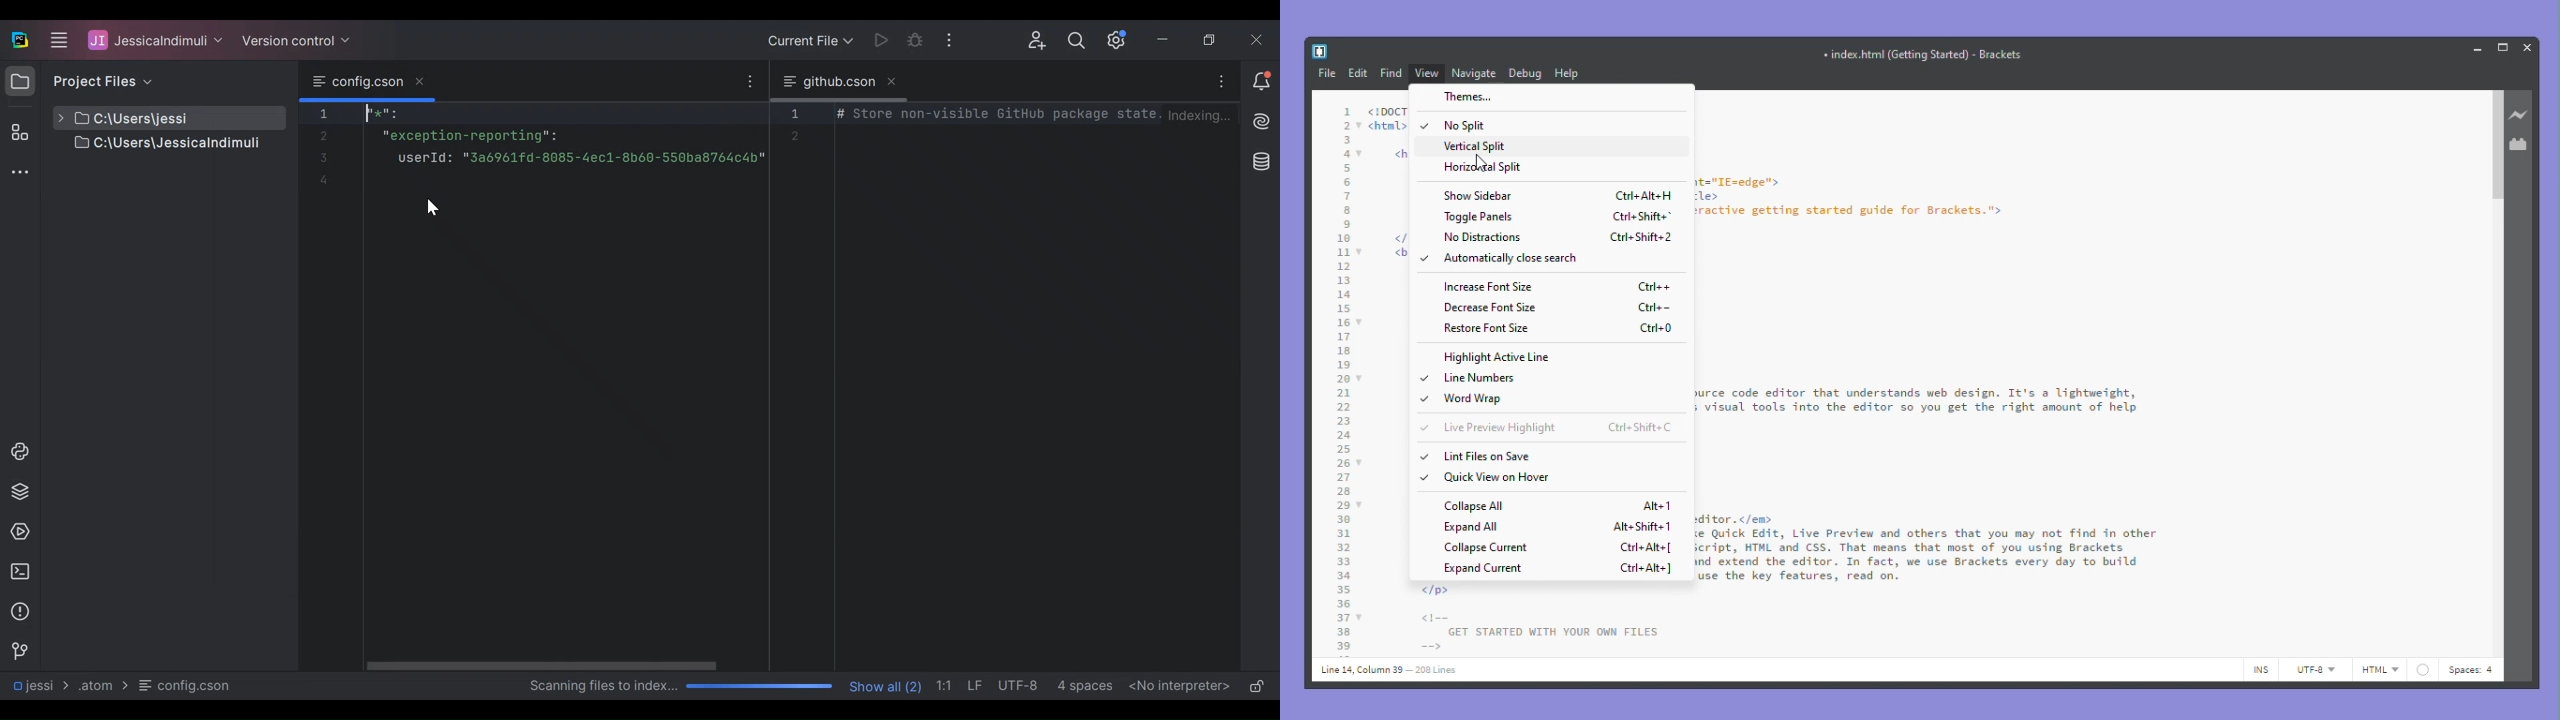 The image size is (2576, 728). I want to click on code fold, so click(1361, 462).